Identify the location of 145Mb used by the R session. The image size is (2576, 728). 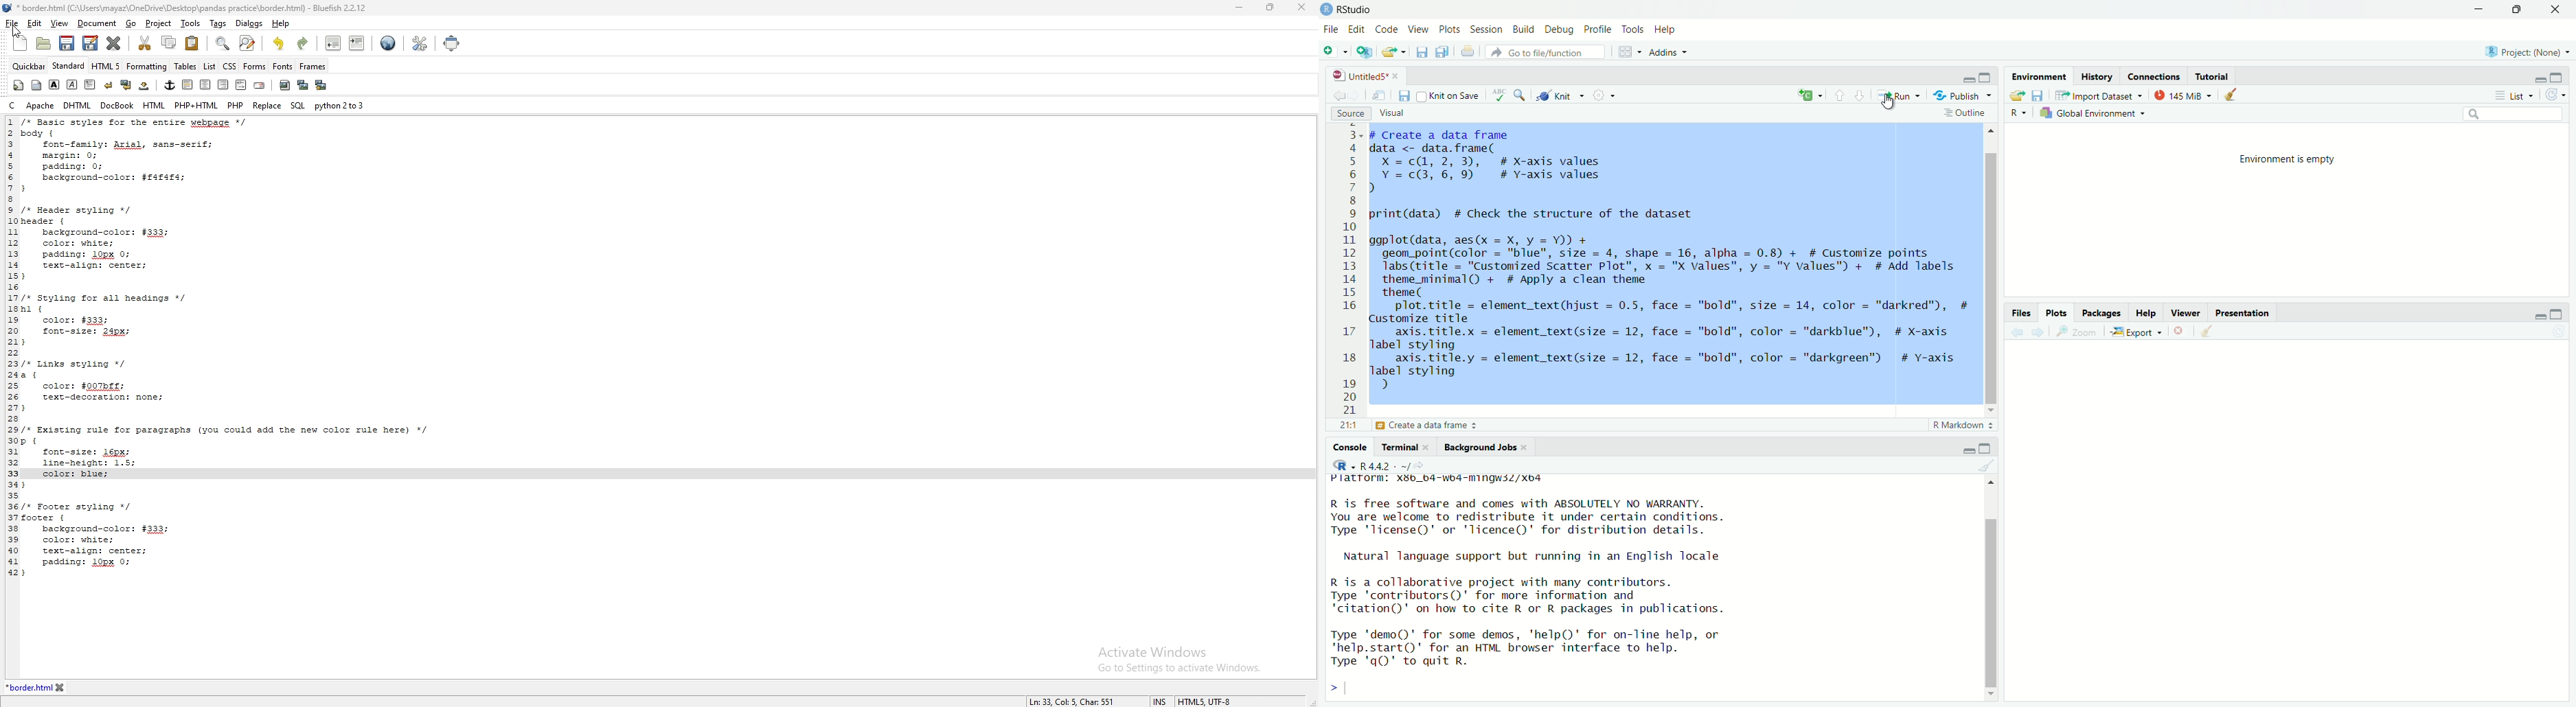
(2186, 96).